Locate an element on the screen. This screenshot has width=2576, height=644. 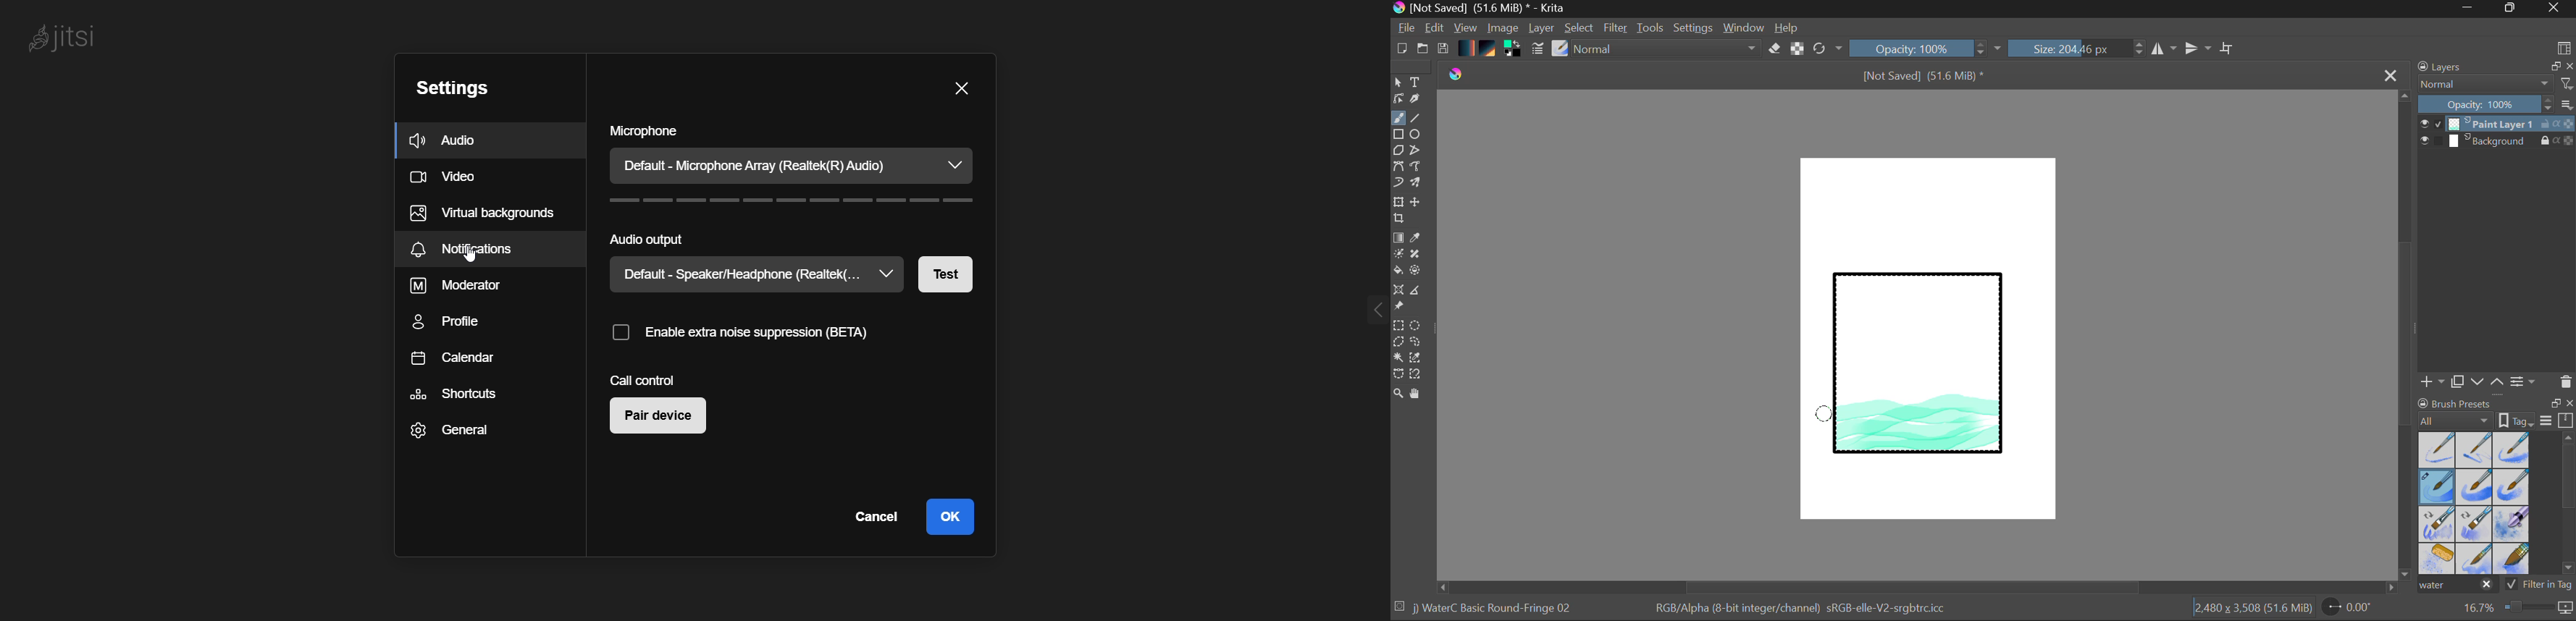
logo is located at coordinates (1460, 74).